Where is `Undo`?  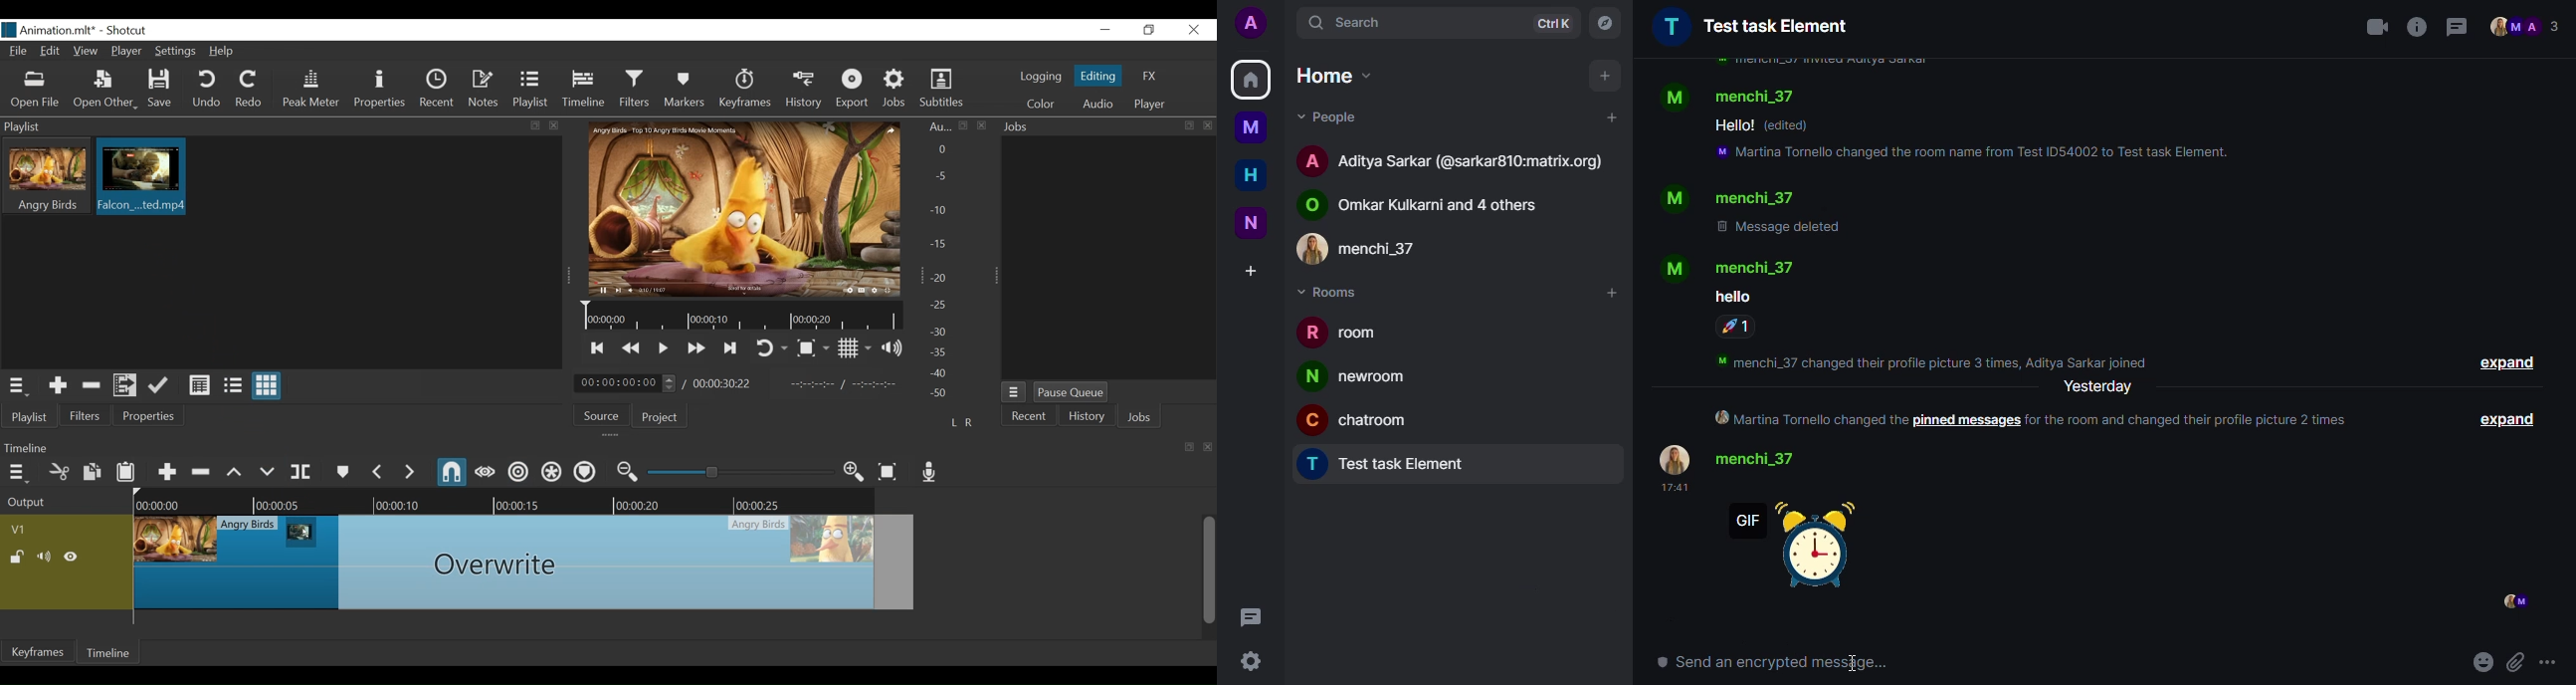 Undo is located at coordinates (207, 89).